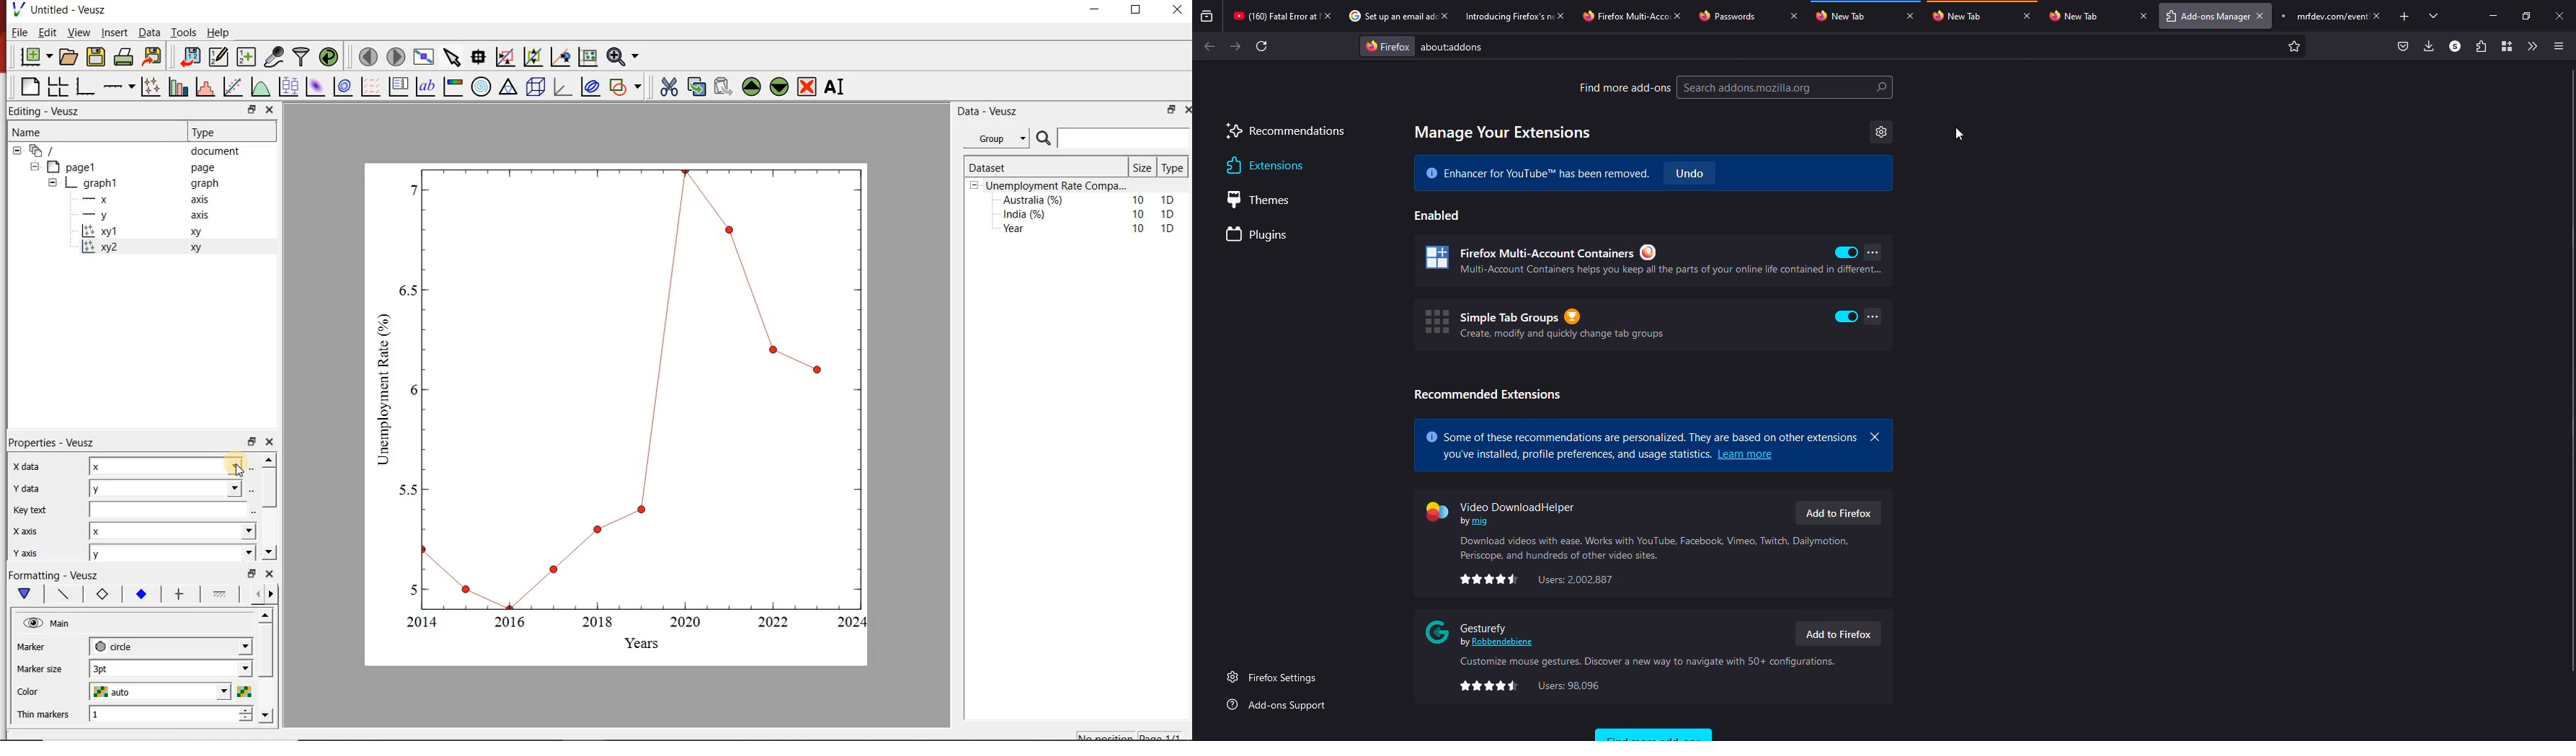  Describe the element at coordinates (1654, 548) in the screenshot. I see `info` at that location.